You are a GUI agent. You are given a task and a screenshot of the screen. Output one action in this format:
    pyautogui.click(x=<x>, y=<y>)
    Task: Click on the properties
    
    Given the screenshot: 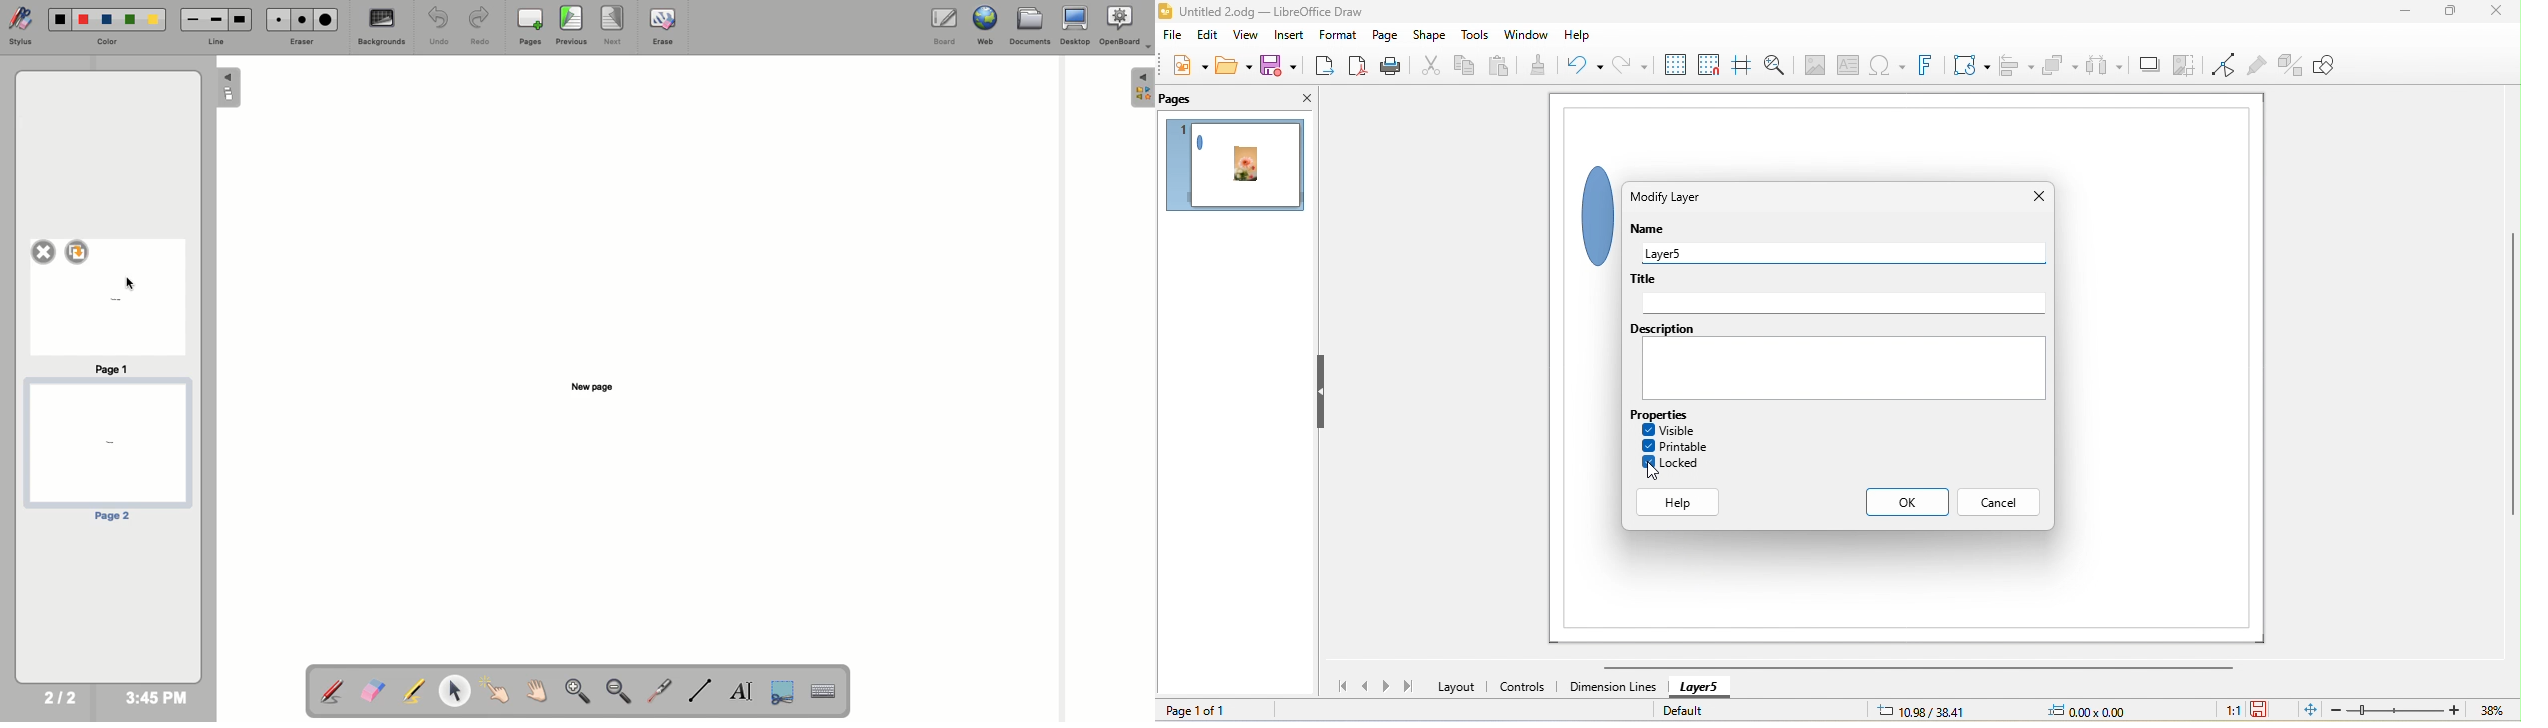 What is the action you would take?
    pyautogui.click(x=1673, y=413)
    